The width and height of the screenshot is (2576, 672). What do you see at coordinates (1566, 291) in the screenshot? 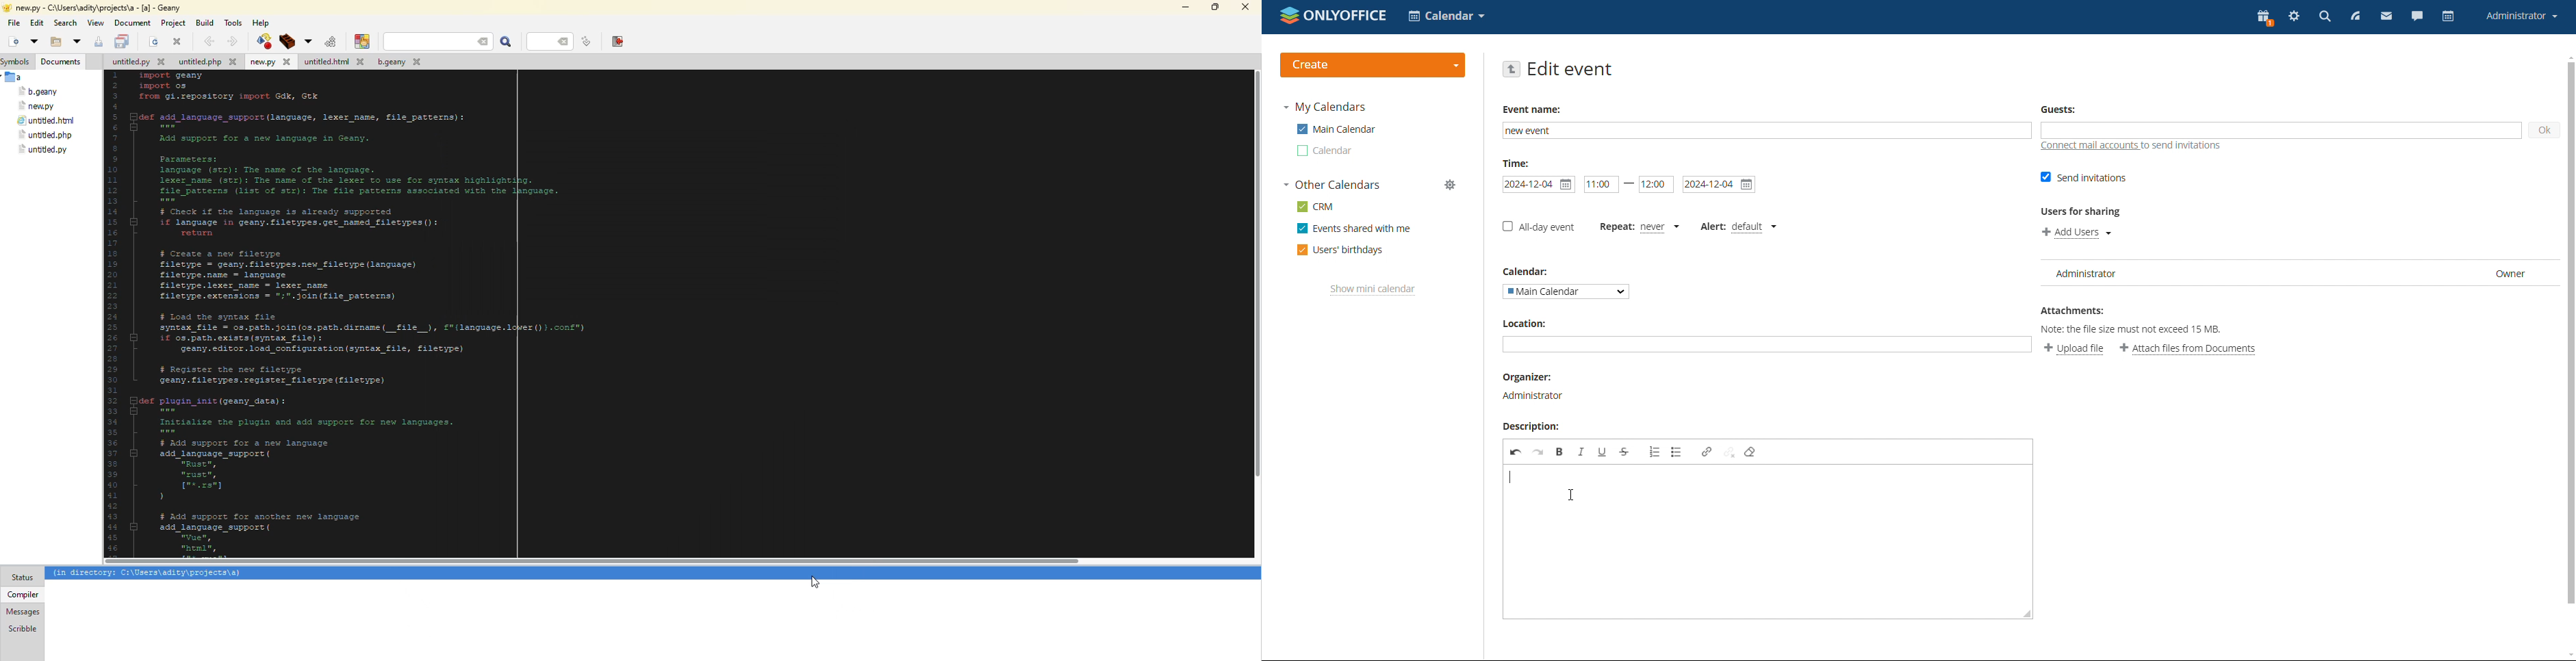
I see `select calendar` at bounding box center [1566, 291].